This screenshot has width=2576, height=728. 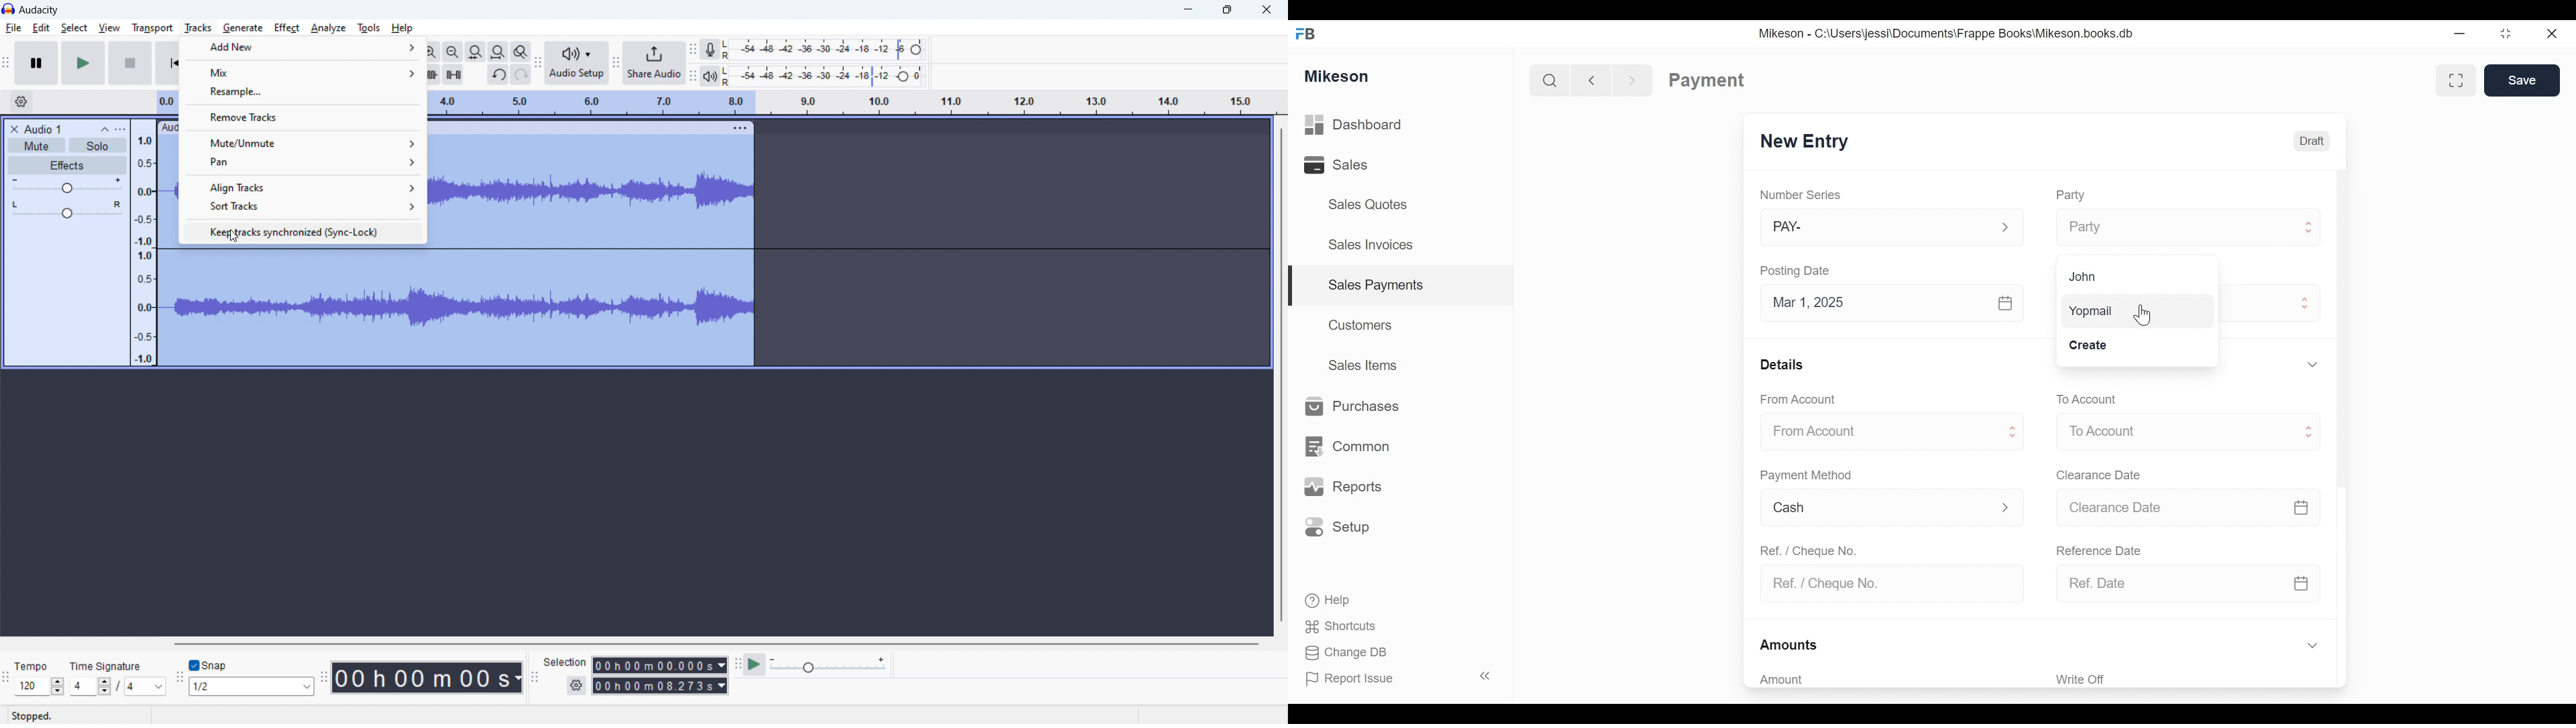 What do you see at coordinates (43, 128) in the screenshot?
I see `track title` at bounding box center [43, 128].